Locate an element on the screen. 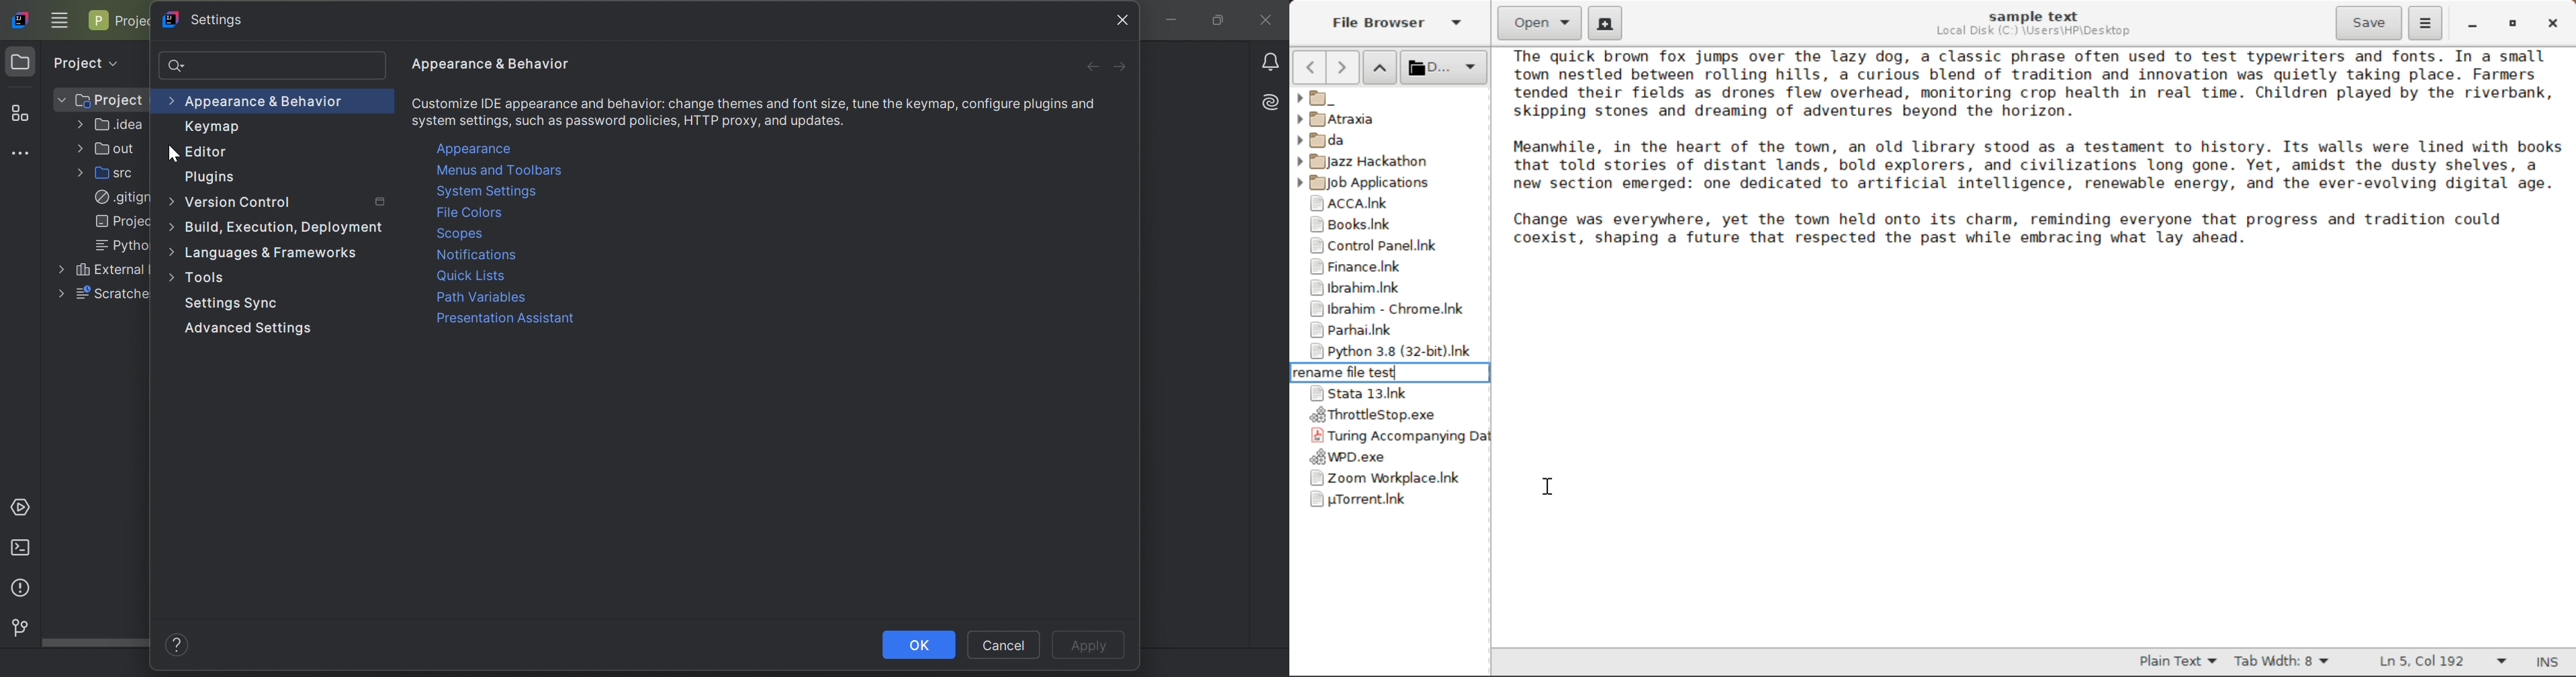  Rename file test is located at coordinates (1390, 373).